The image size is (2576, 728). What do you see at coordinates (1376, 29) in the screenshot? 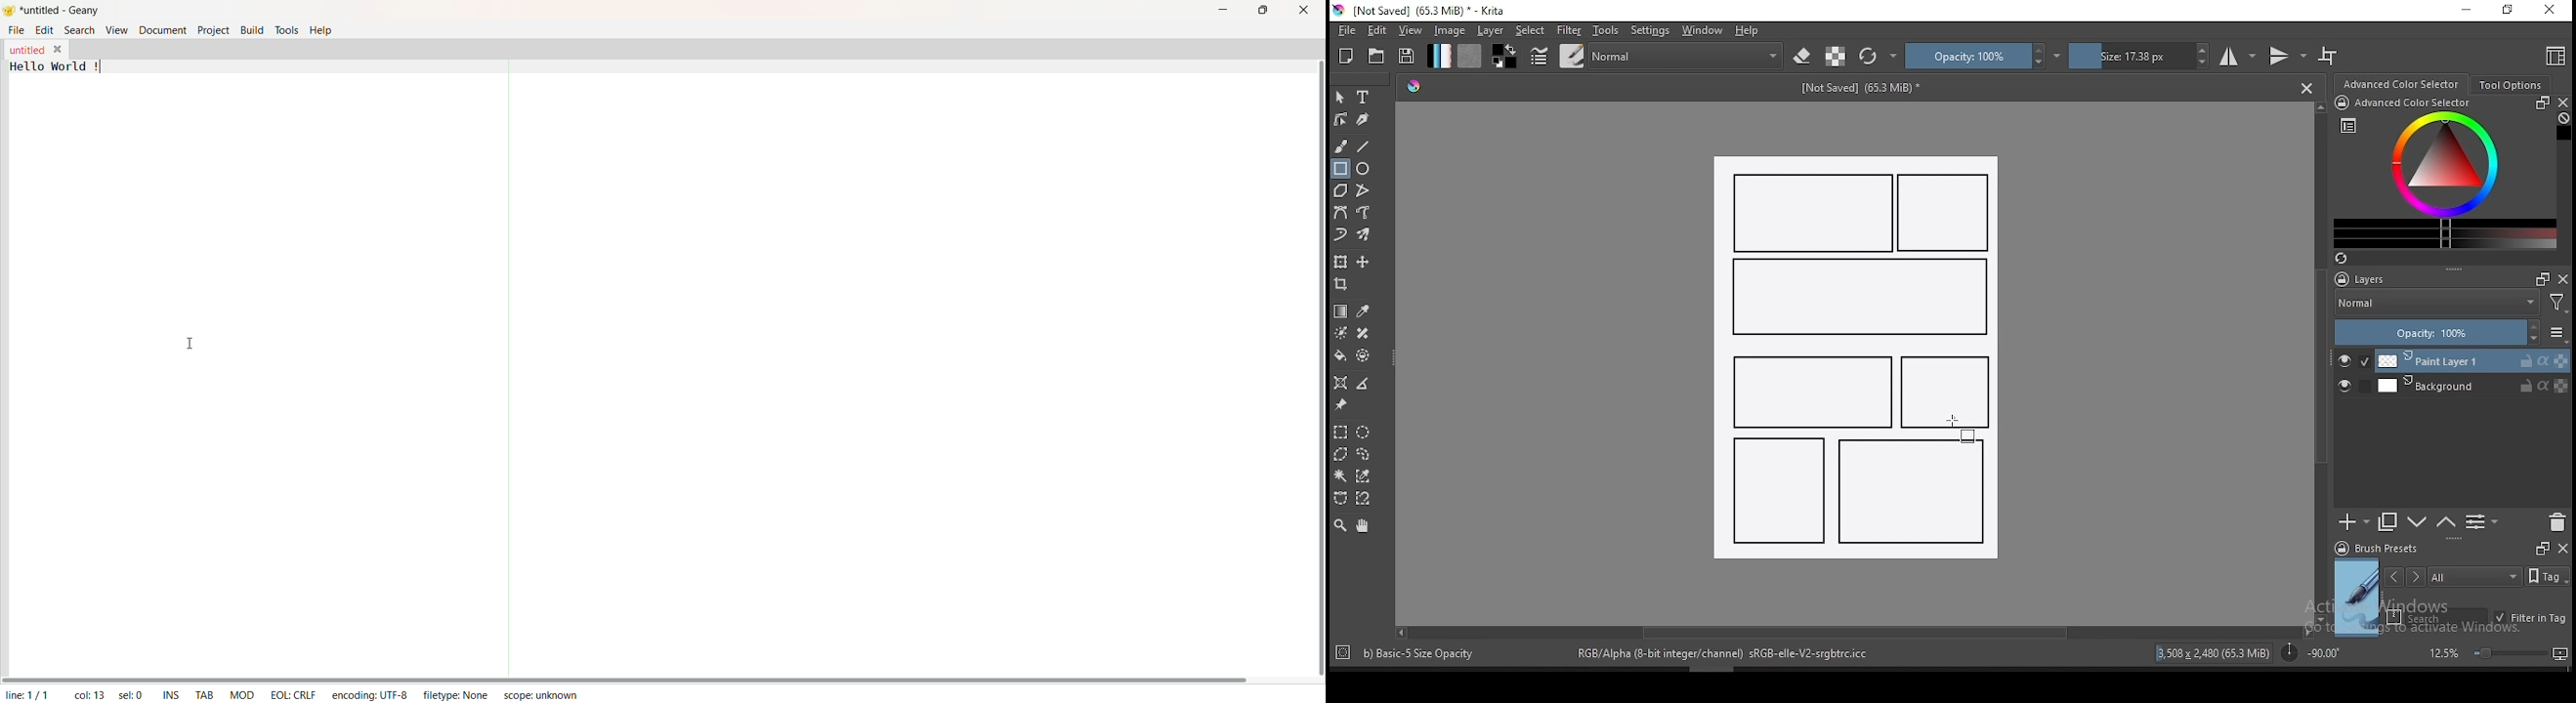
I see `edit` at bounding box center [1376, 29].